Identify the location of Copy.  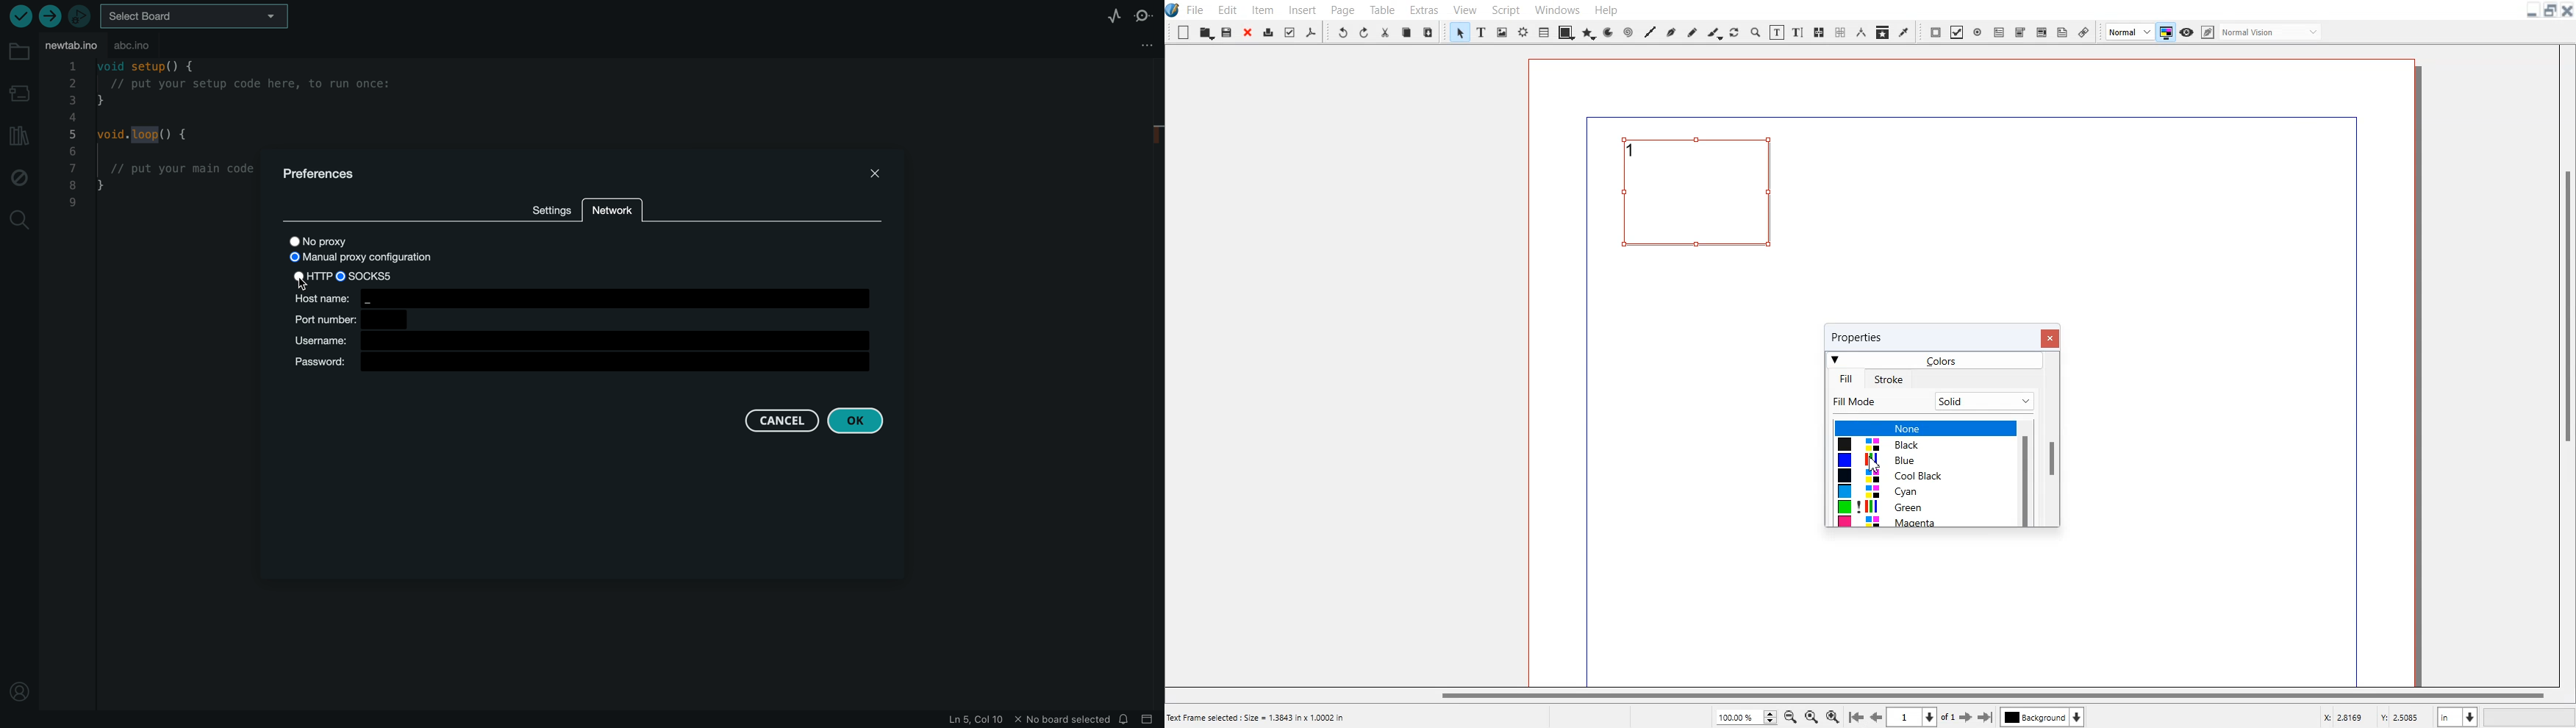
(1406, 31).